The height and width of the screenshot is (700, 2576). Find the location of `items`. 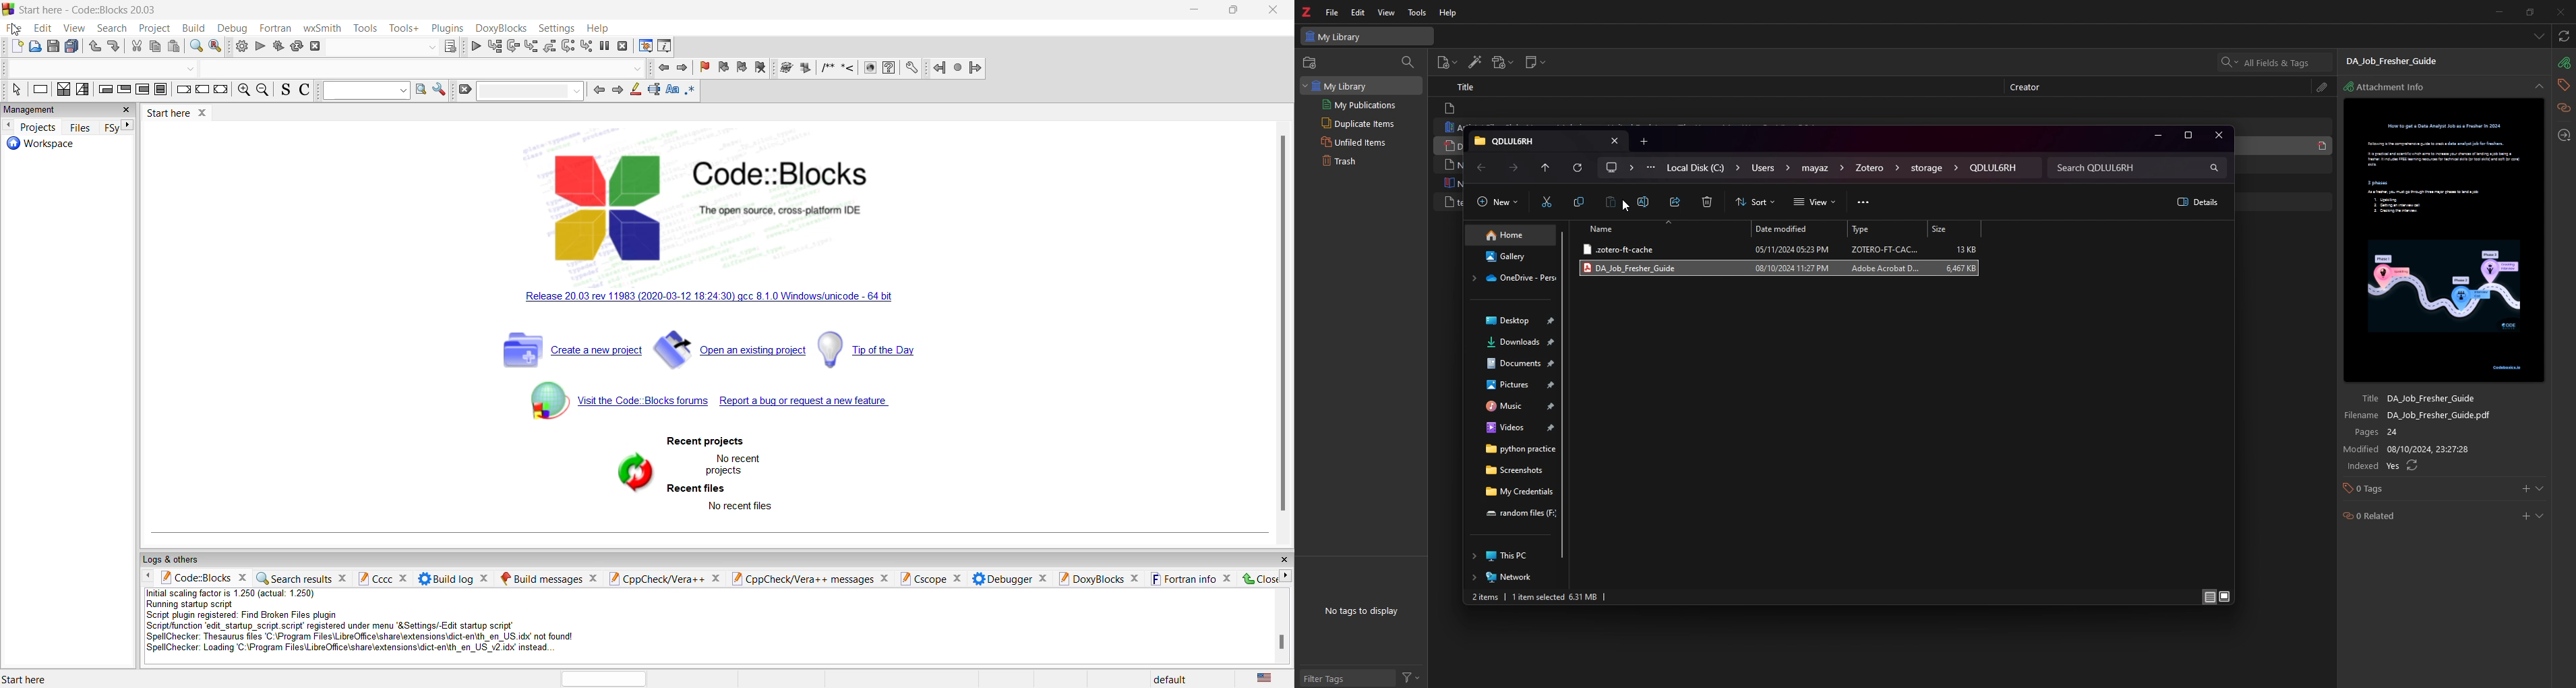

items is located at coordinates (1485, 597).